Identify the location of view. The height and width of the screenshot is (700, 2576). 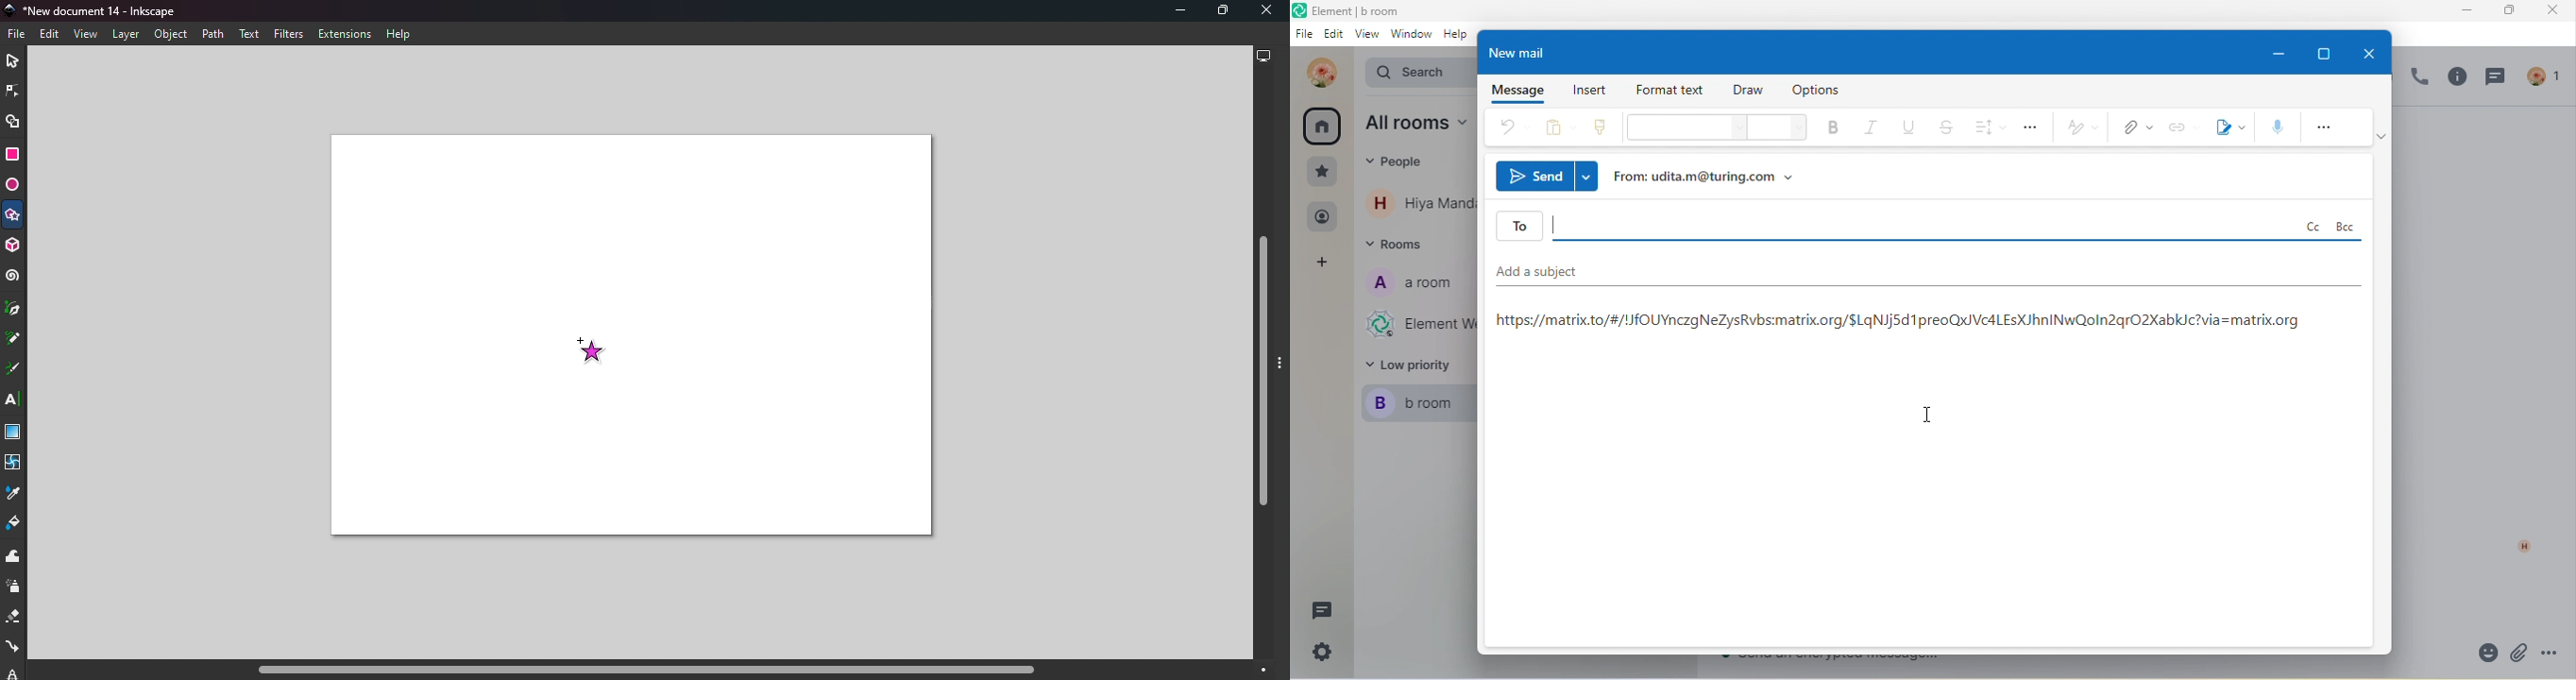
(1366, 37).